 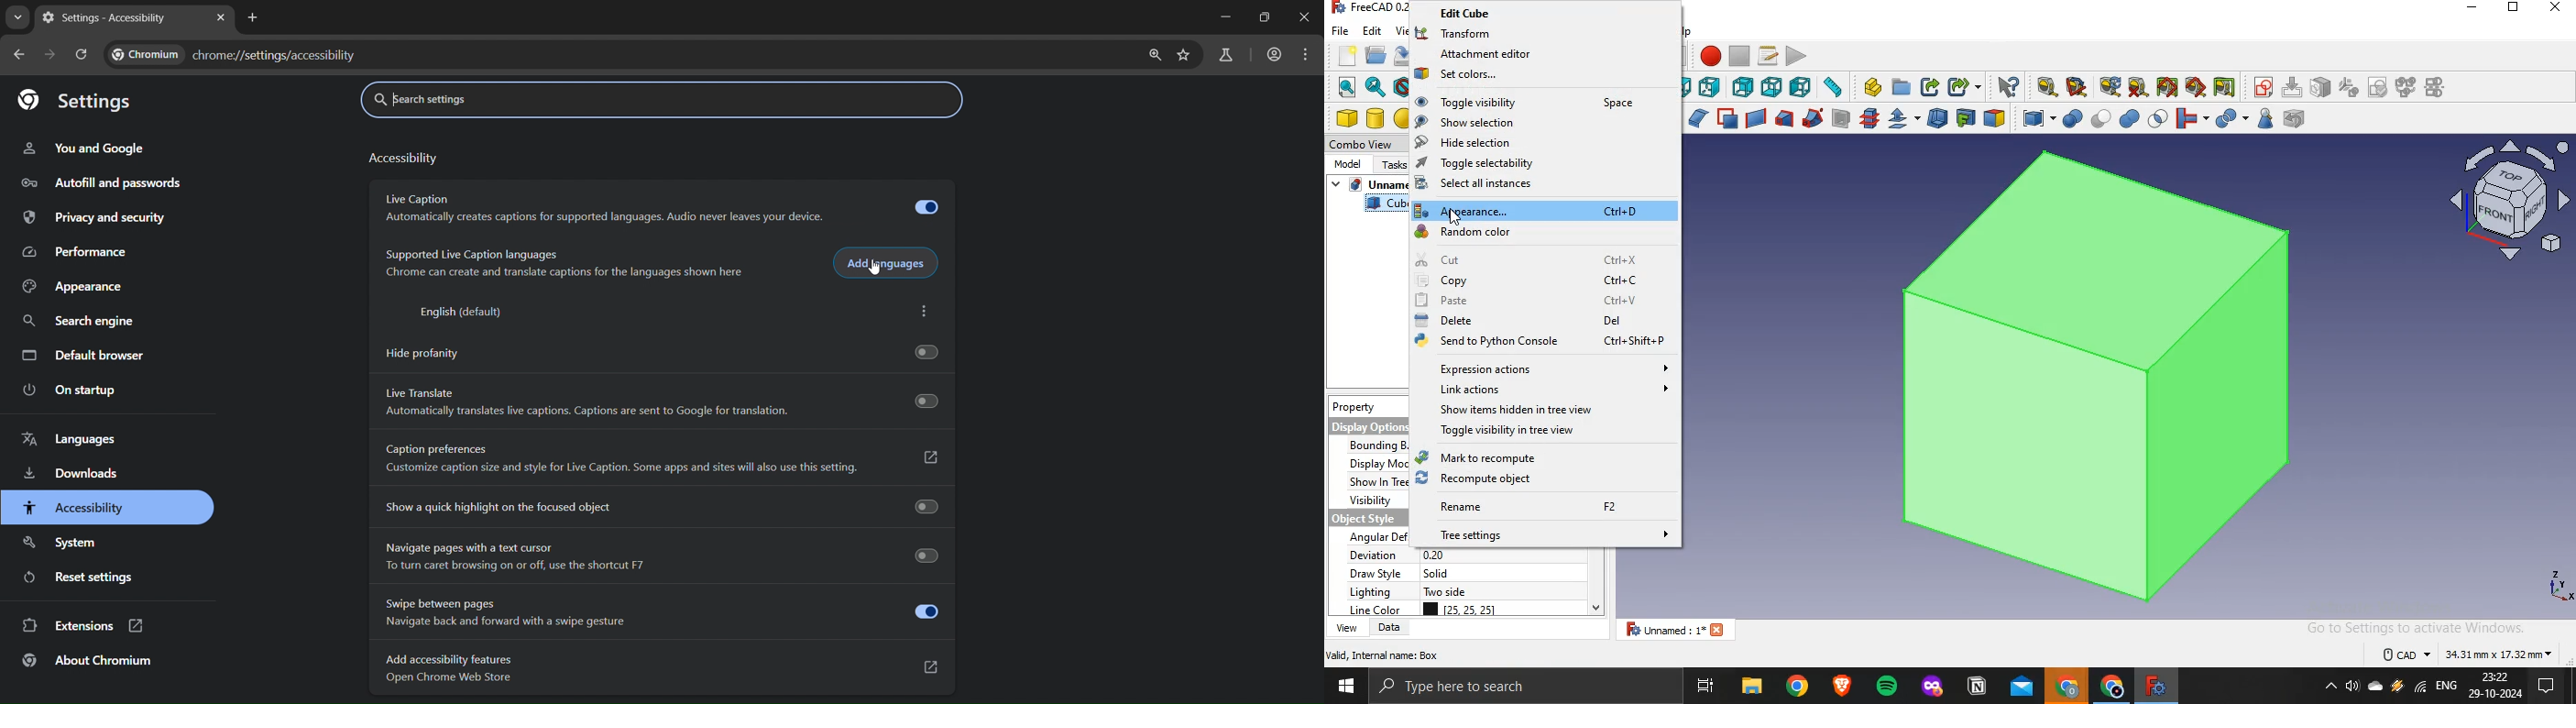 I want to click on appearance, so click(x=80, y=287).